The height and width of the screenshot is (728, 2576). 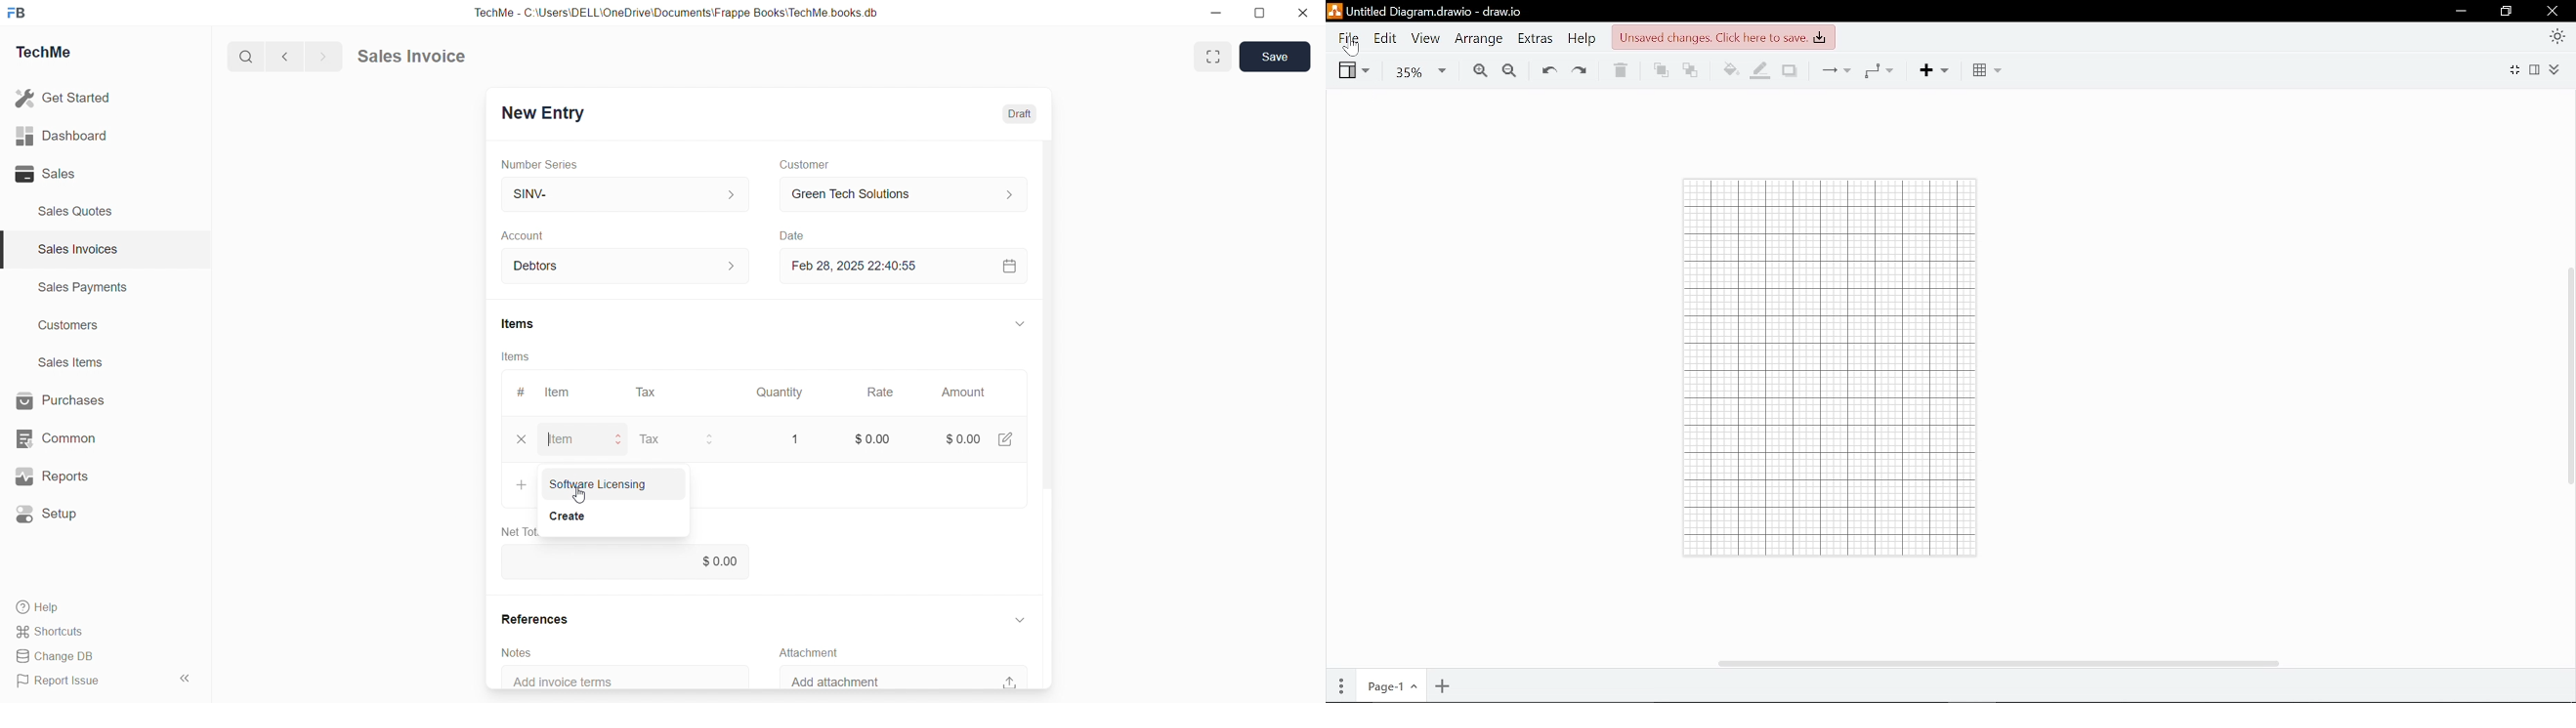 I want to click on Add row, so click(x=521, y=483).